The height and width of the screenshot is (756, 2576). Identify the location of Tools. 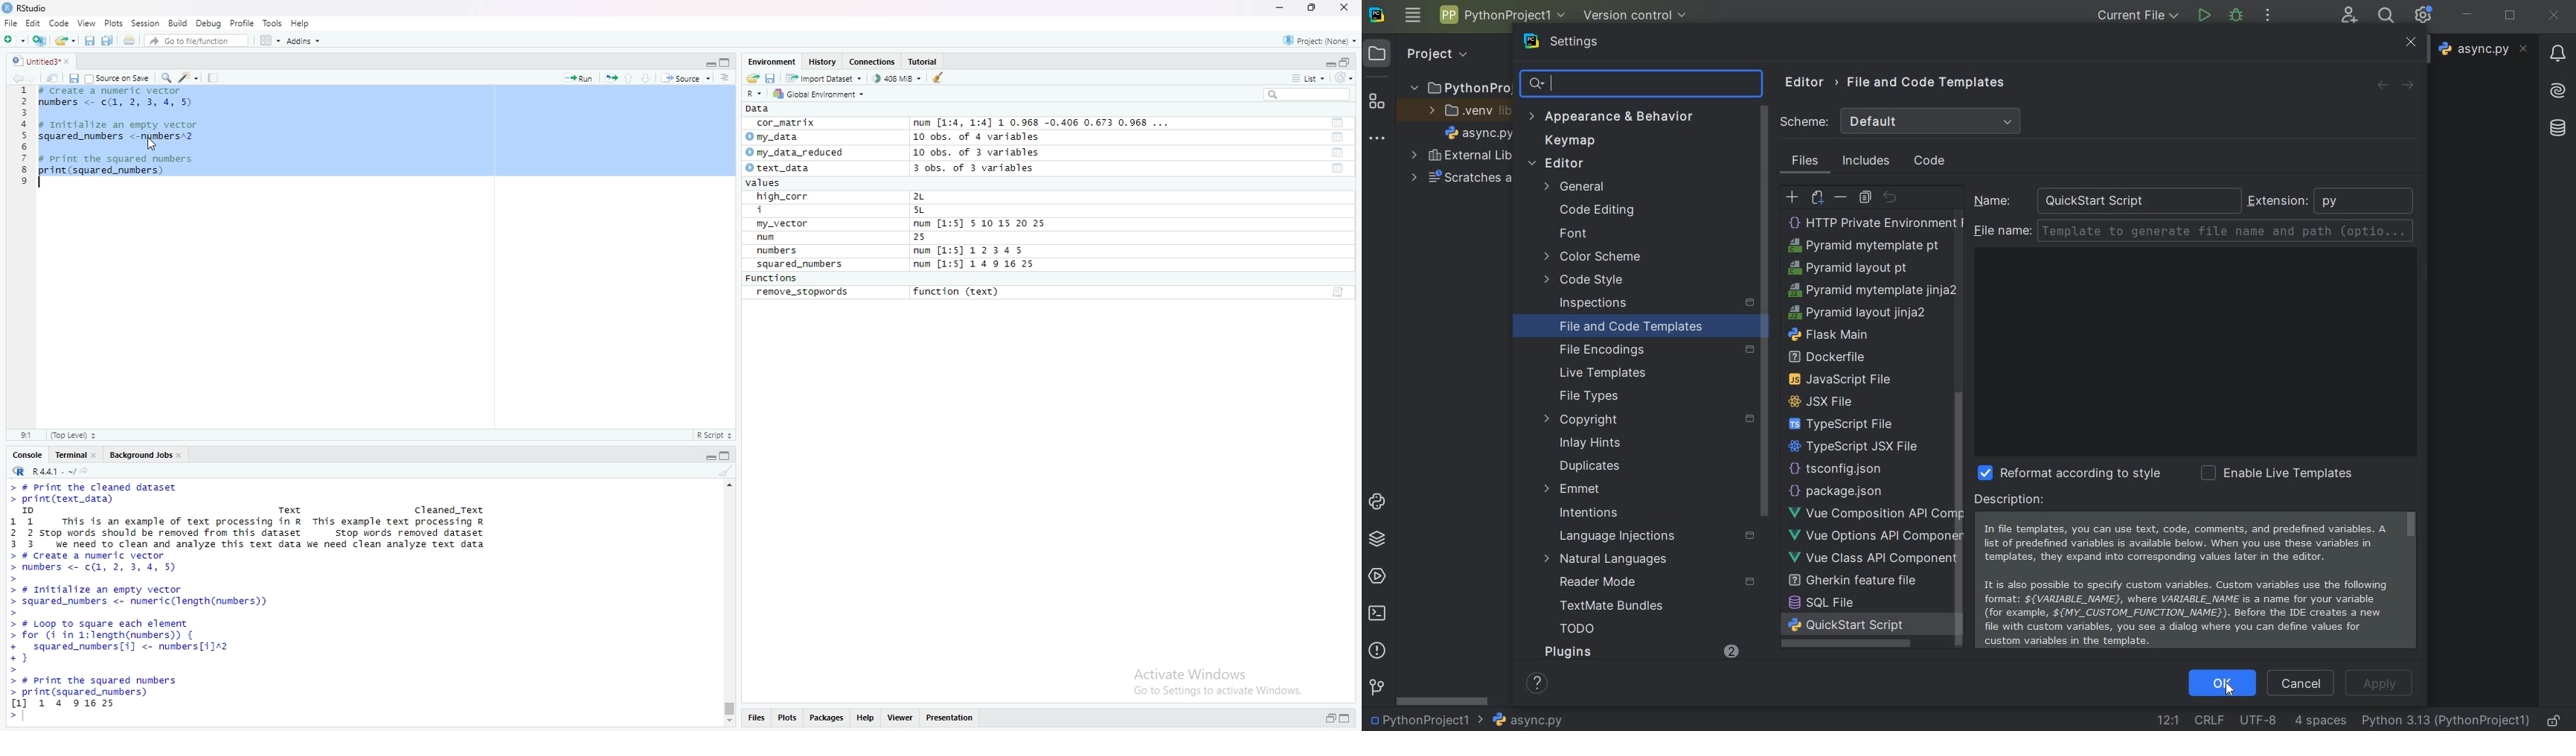
(273, 23).